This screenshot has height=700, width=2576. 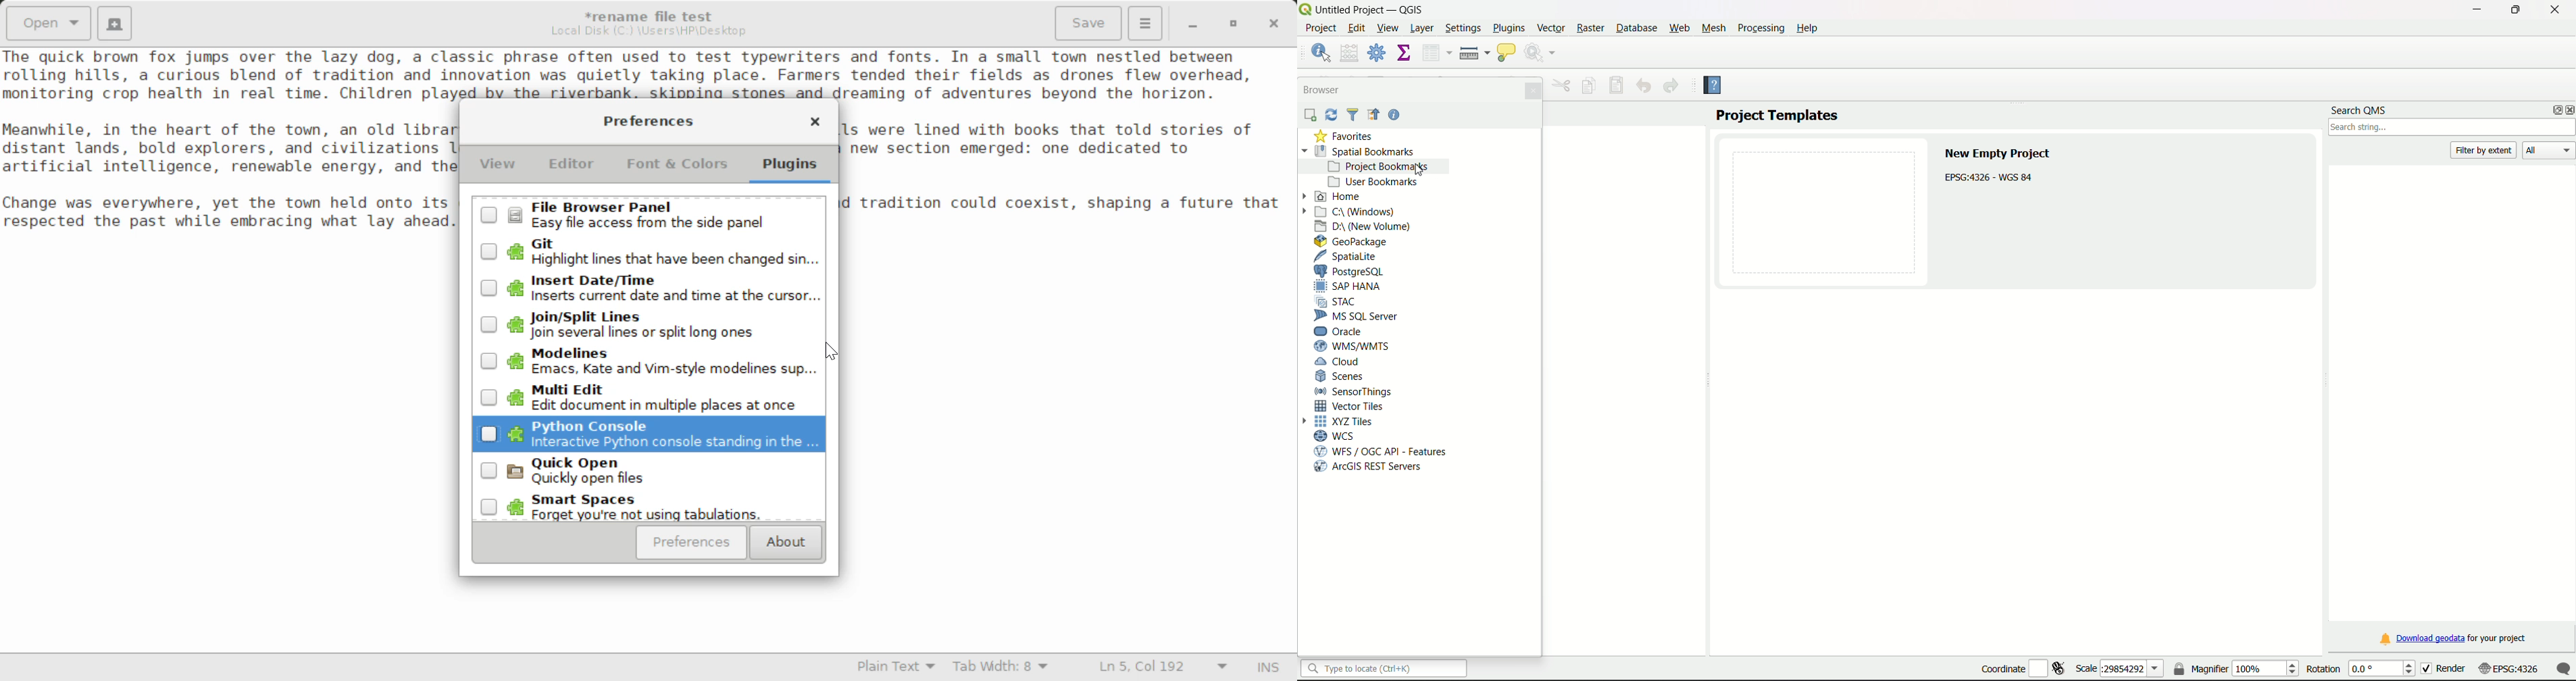 I want to click on Vector Tiles, so click(x=1353, y=406).